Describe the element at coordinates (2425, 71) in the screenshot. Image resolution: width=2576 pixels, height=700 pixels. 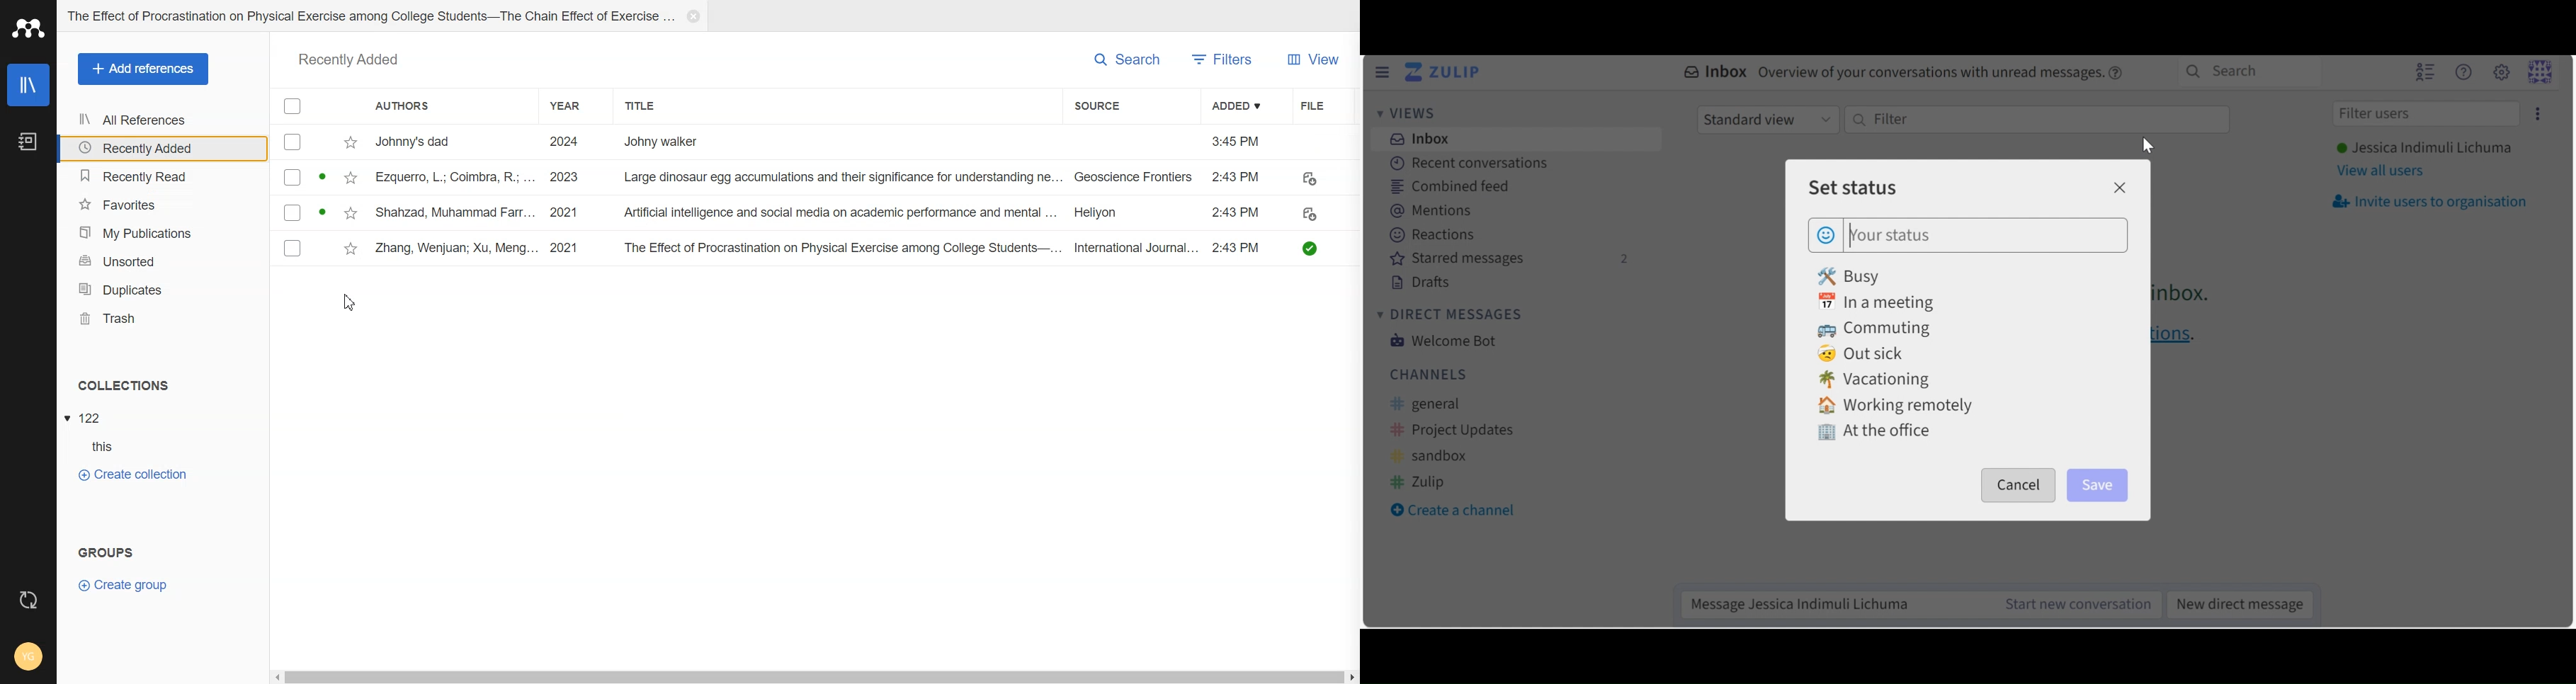
I see `Hide user List ` at that location.